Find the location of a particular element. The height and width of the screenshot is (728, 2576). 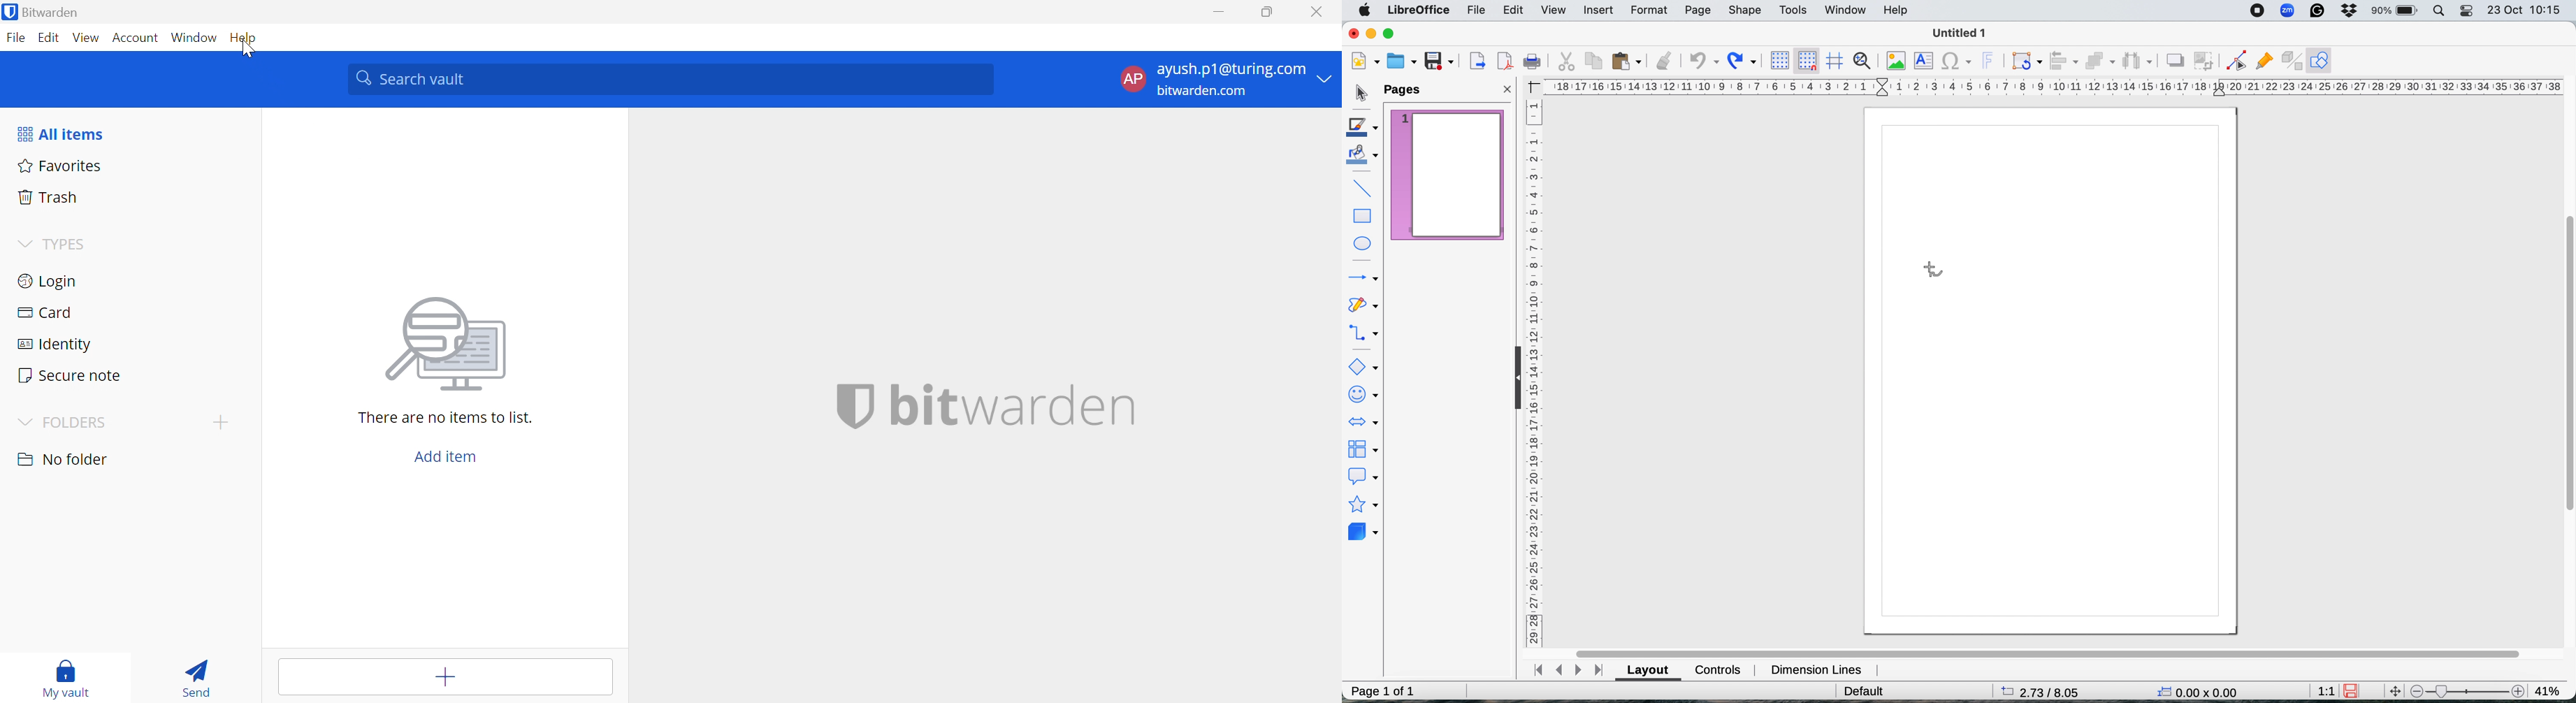

insert text is located at coordinates (1926, 61).